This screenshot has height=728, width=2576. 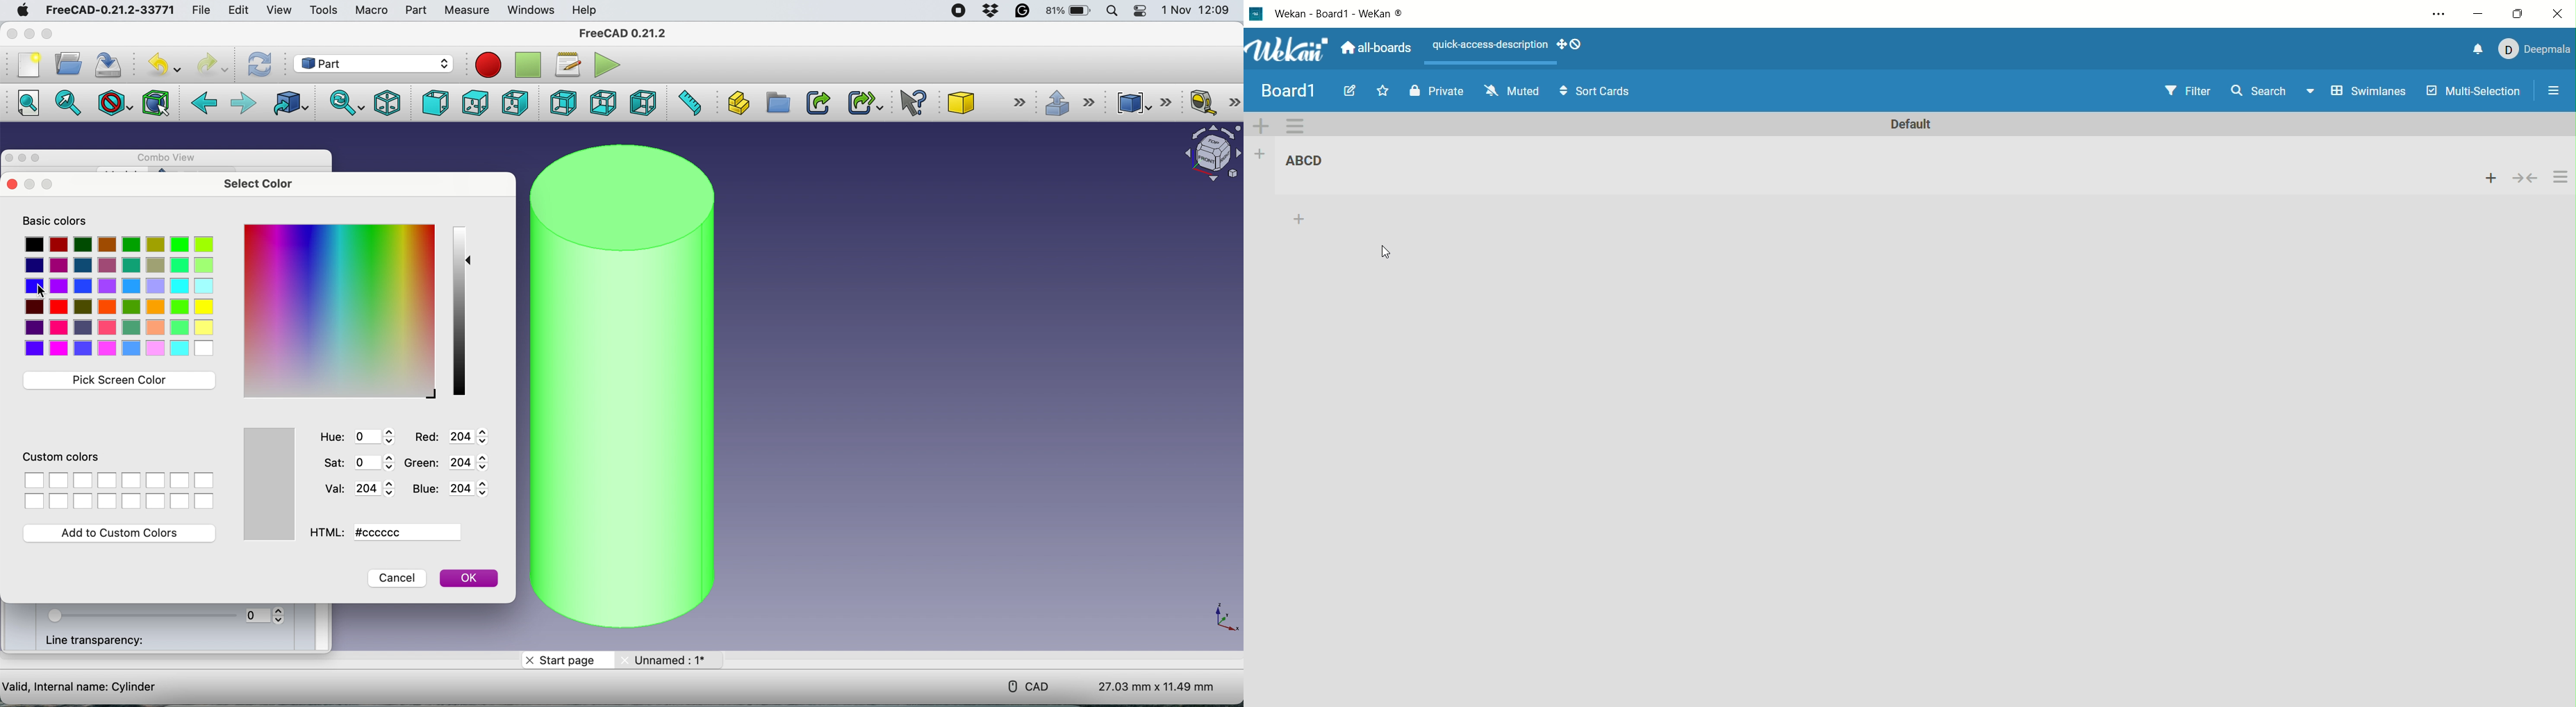 I want to click on open, so click(x=67, y=65).